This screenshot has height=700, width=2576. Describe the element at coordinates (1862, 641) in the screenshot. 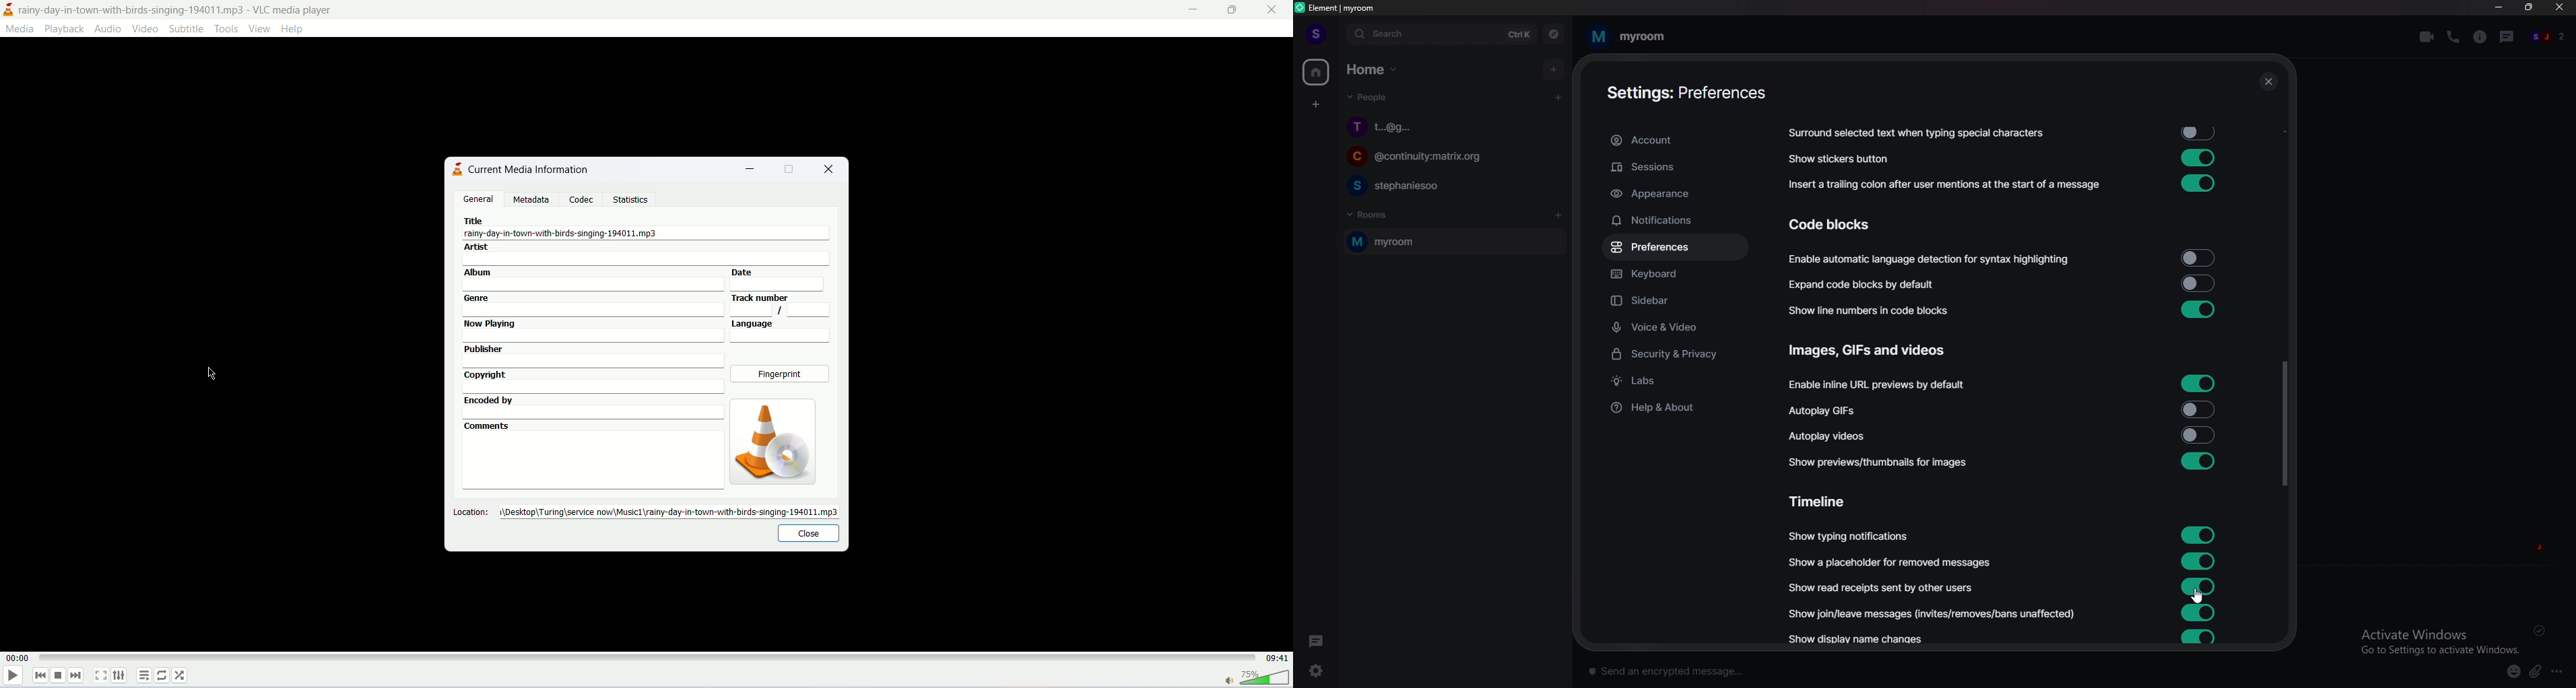

I see `show display name changes` at that location.